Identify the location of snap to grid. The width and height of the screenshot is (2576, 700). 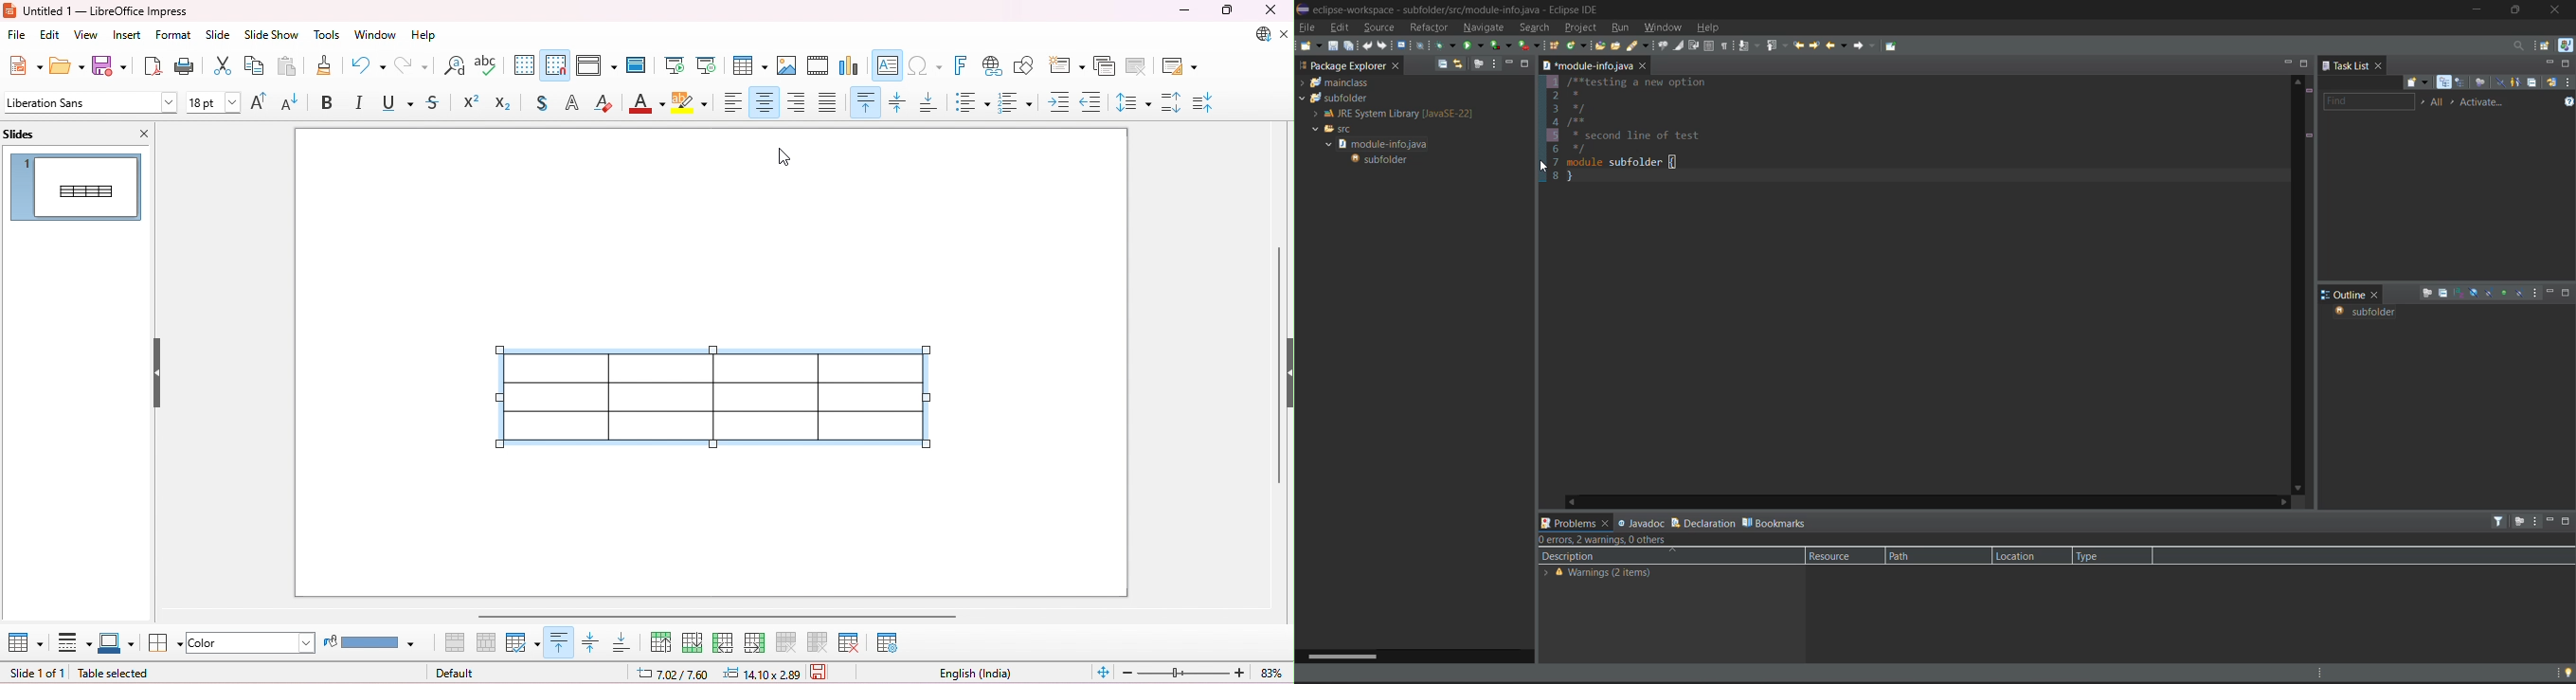
(556, 64).